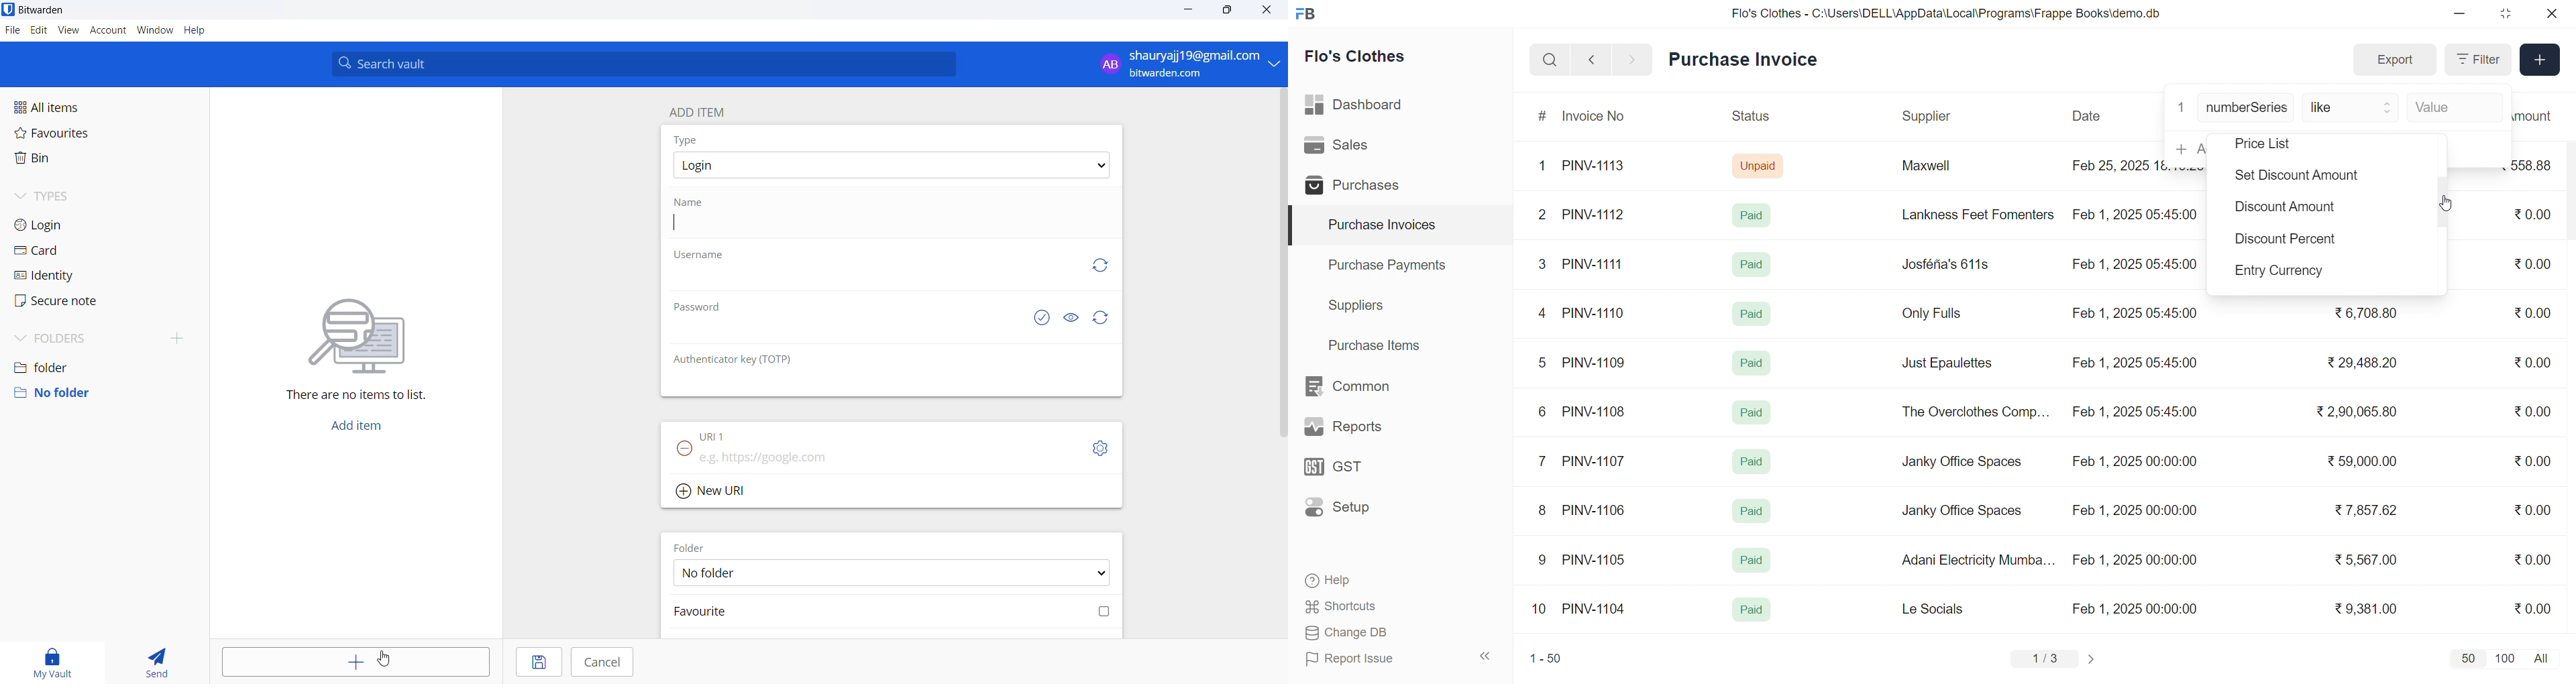 This screenshot has width=2576, height=700. I want to click on ₹0.00, so click(2532, 510).